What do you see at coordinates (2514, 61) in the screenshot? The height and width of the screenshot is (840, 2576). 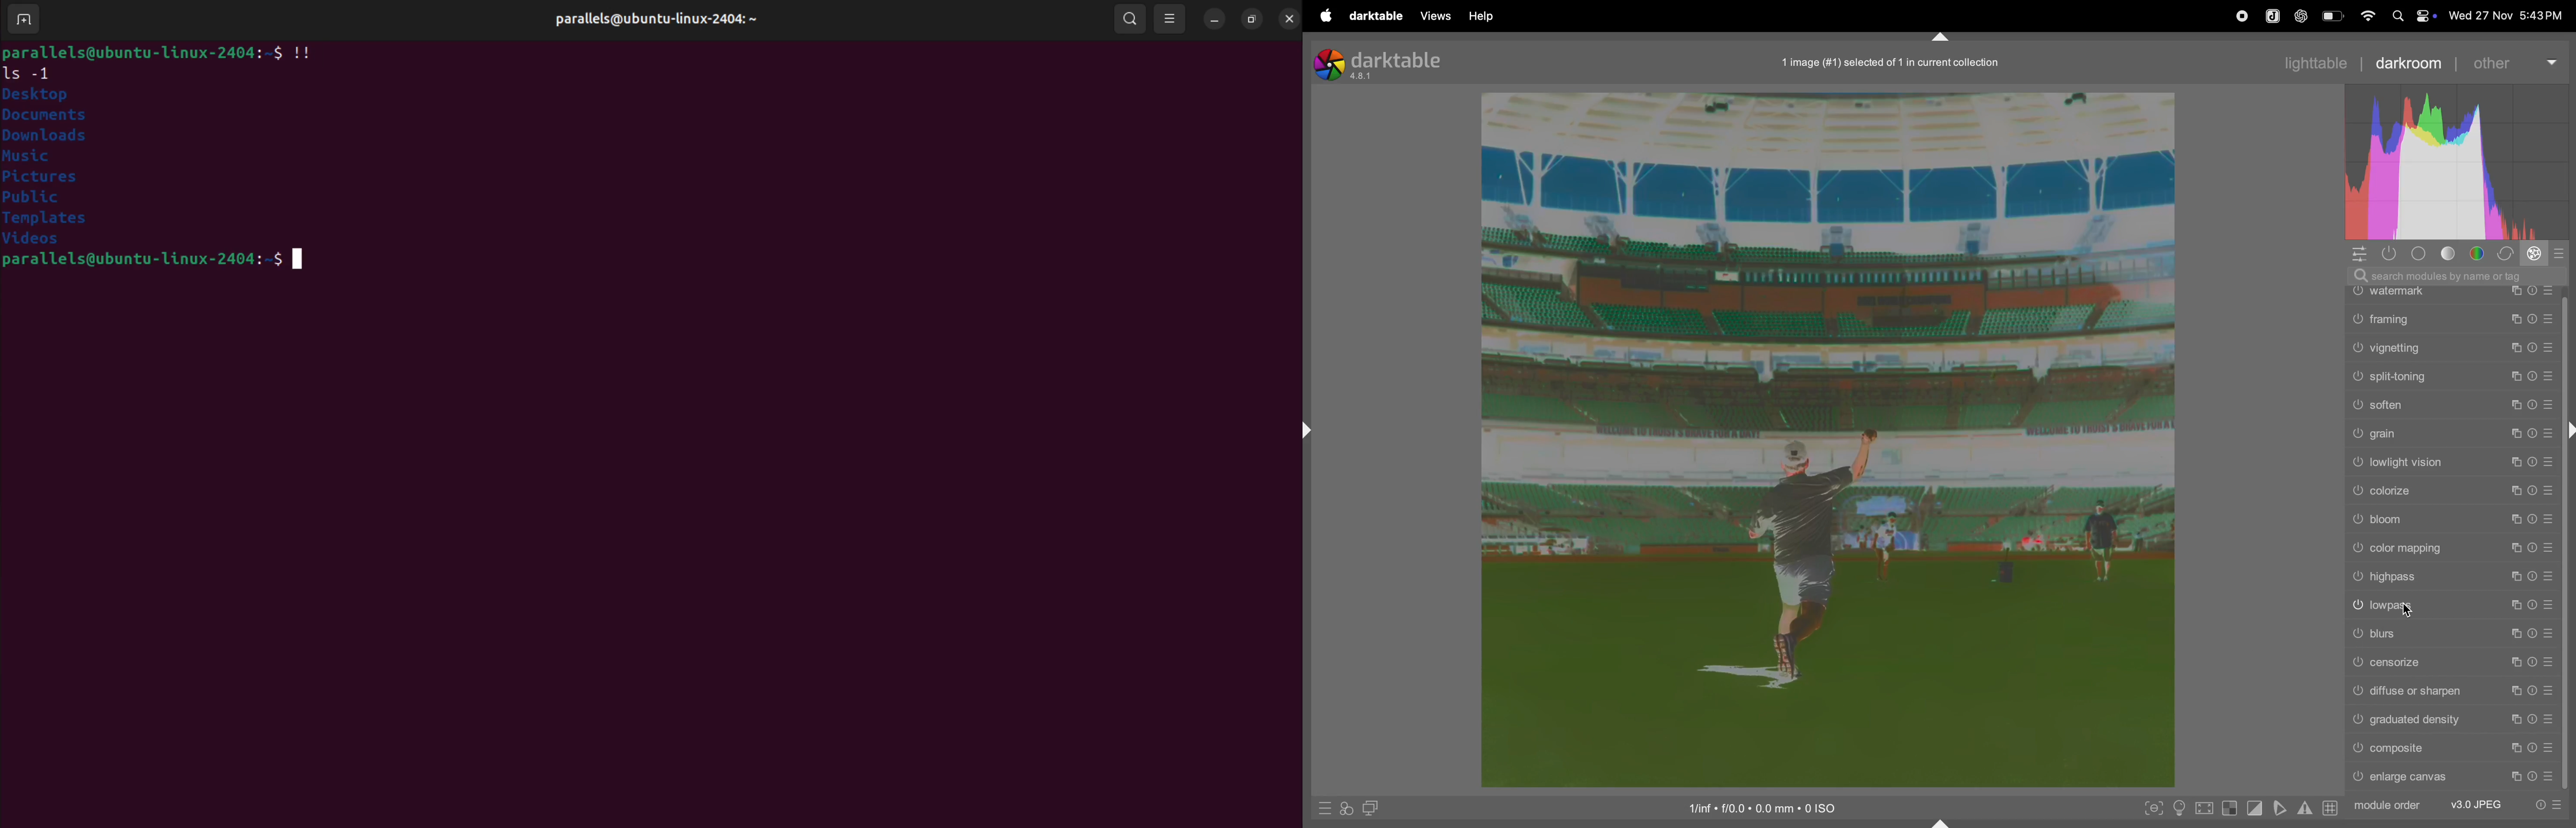 I see `other` at bounding box center [2514, 61].